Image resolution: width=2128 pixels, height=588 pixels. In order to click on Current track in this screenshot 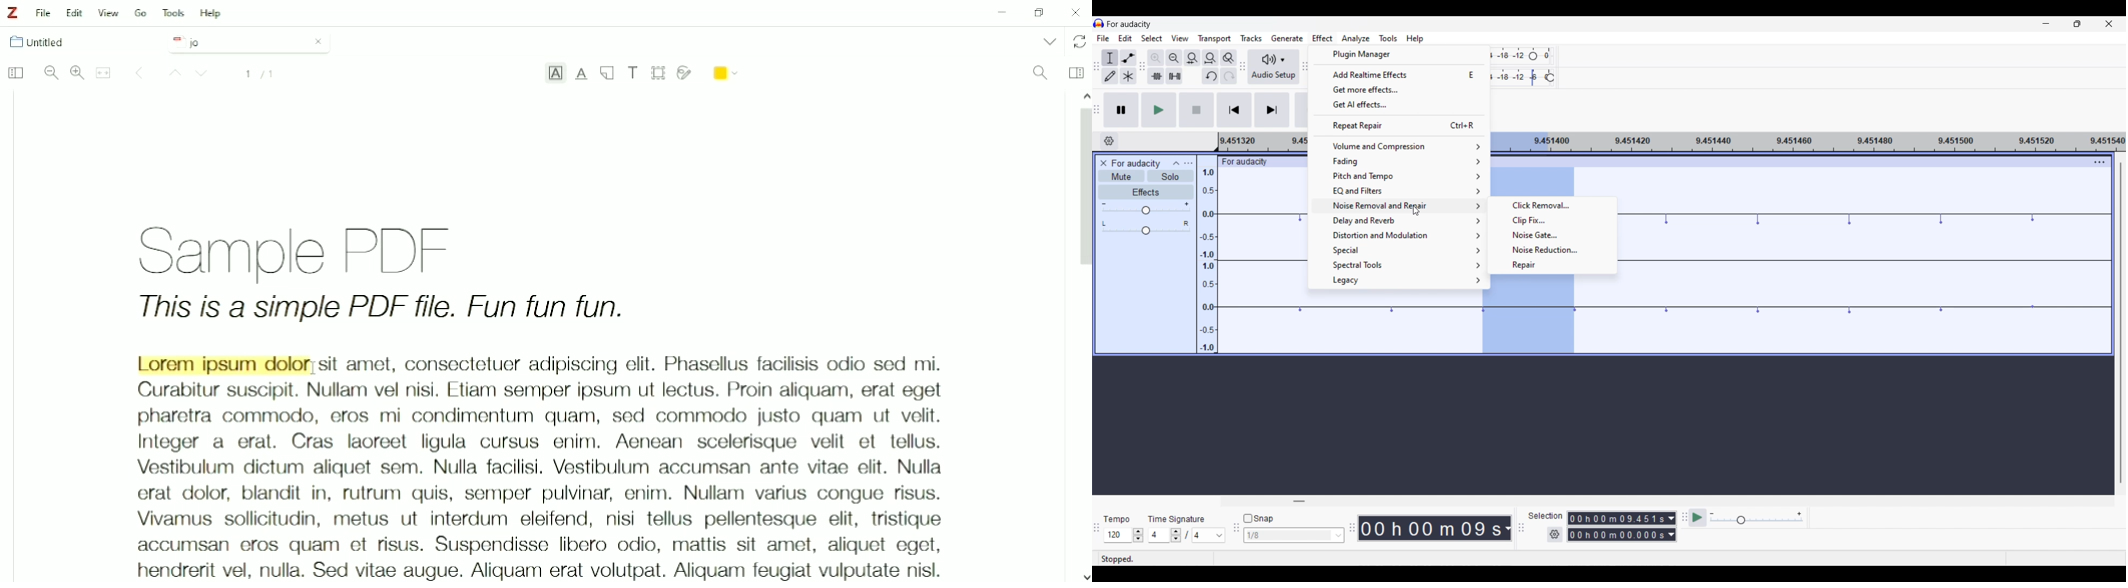, I will do `click(1866, 260)`.